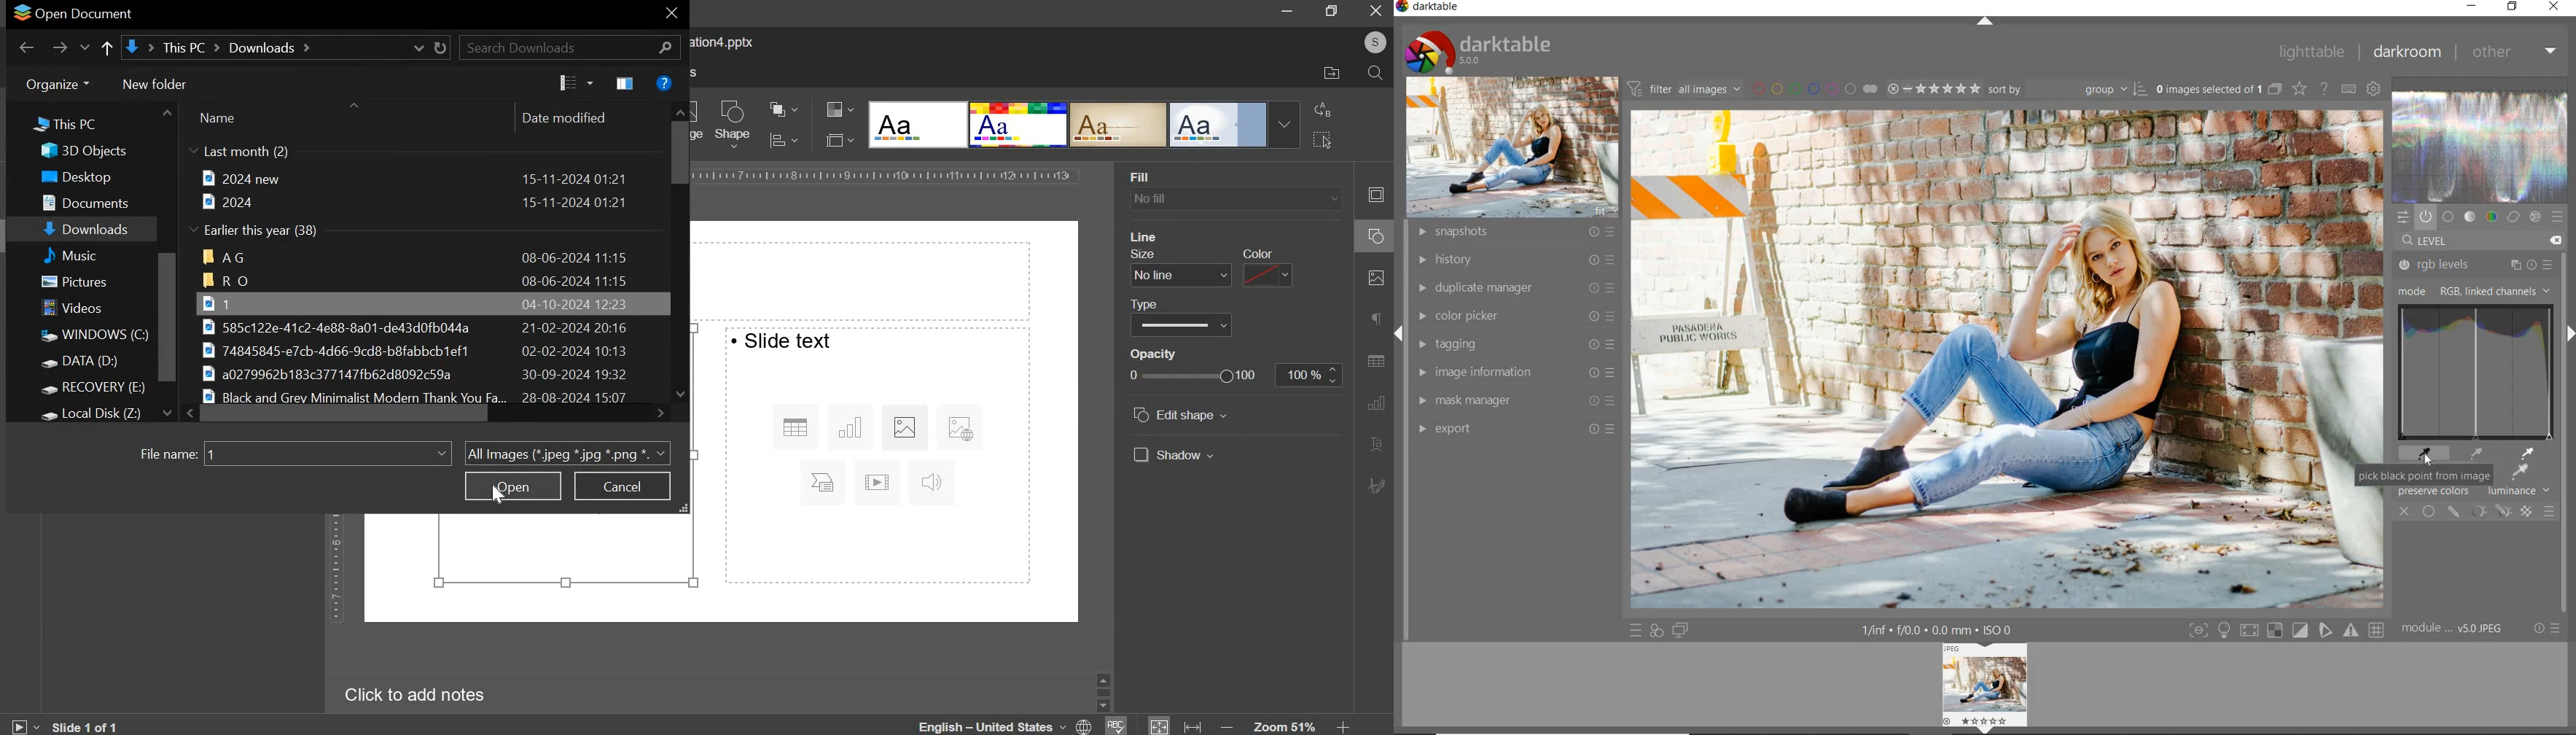 Image resolution: width=2576 pixels, height=756 pixels. Describe the element at coordinates (2347, 88) in the screenshot. I see `define keyboard shortcuts` at that location.